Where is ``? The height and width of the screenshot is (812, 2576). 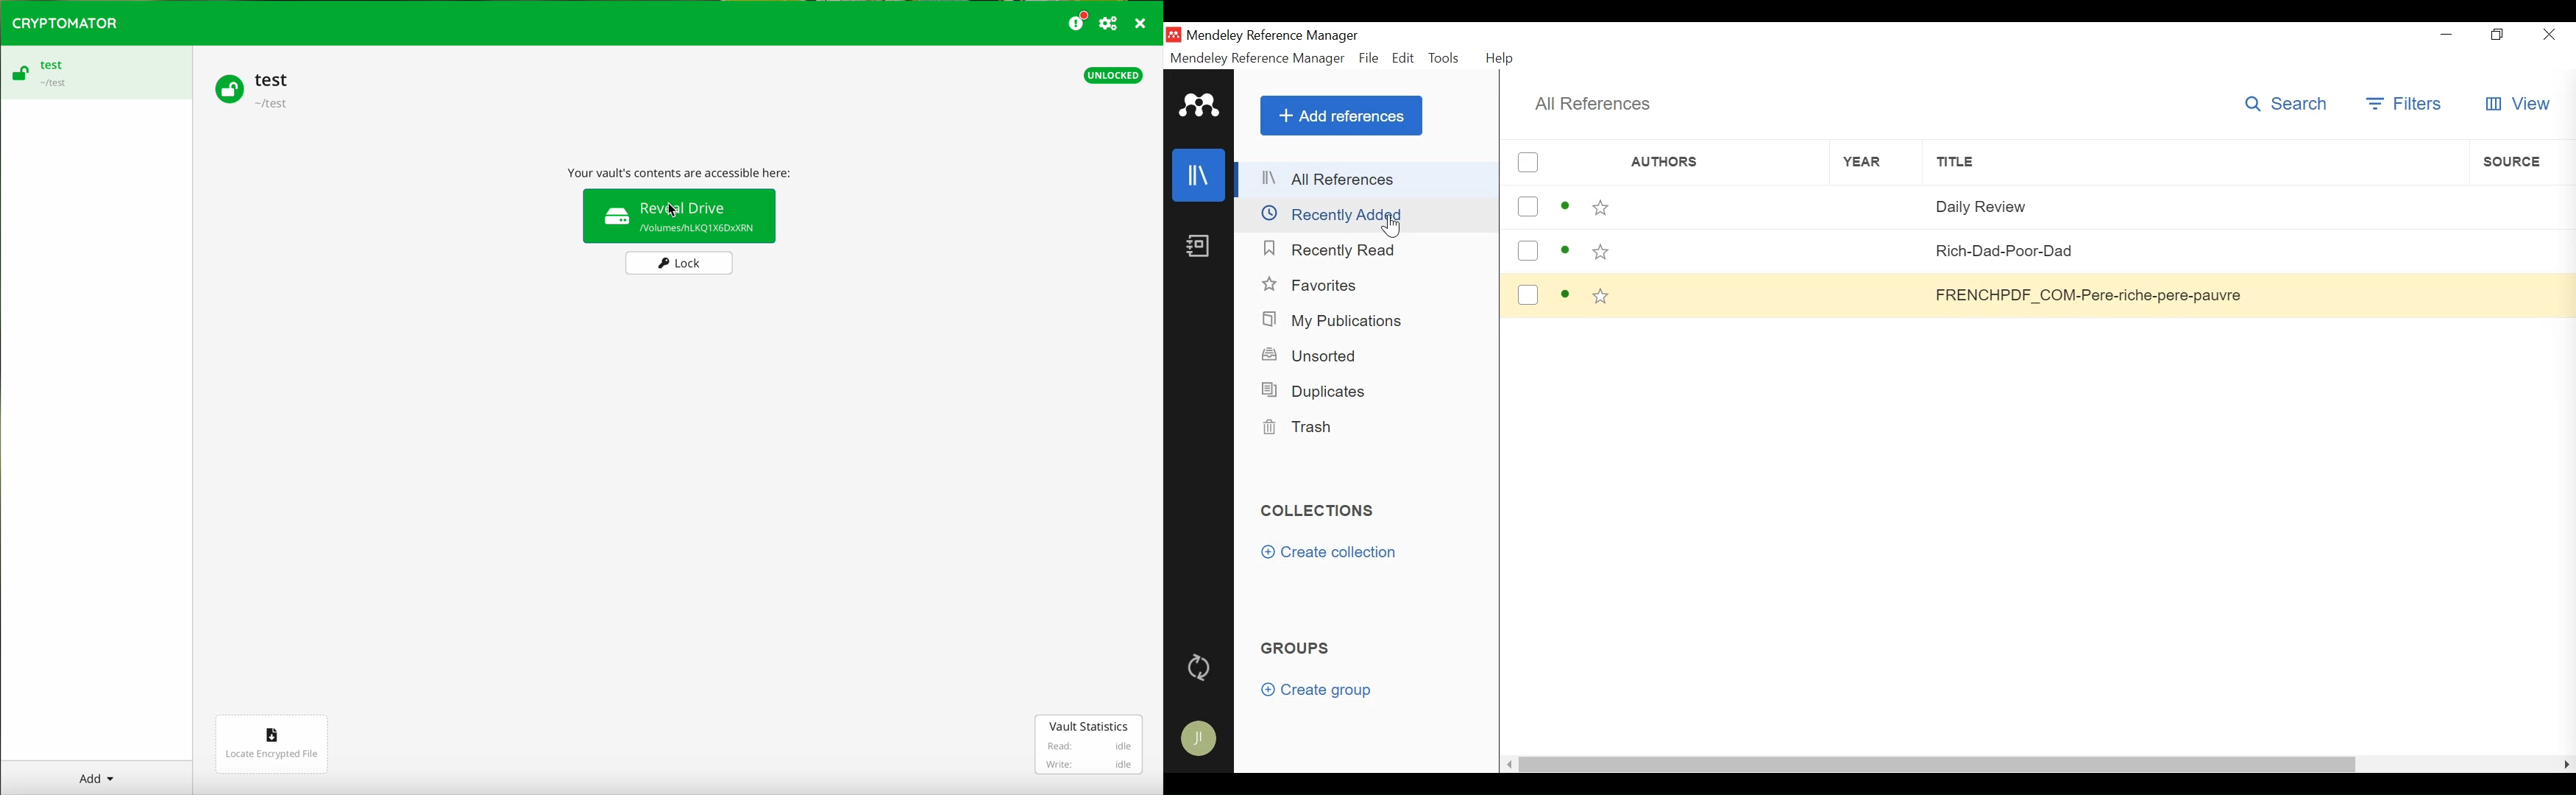
 is located at coordinates (2516, 294).